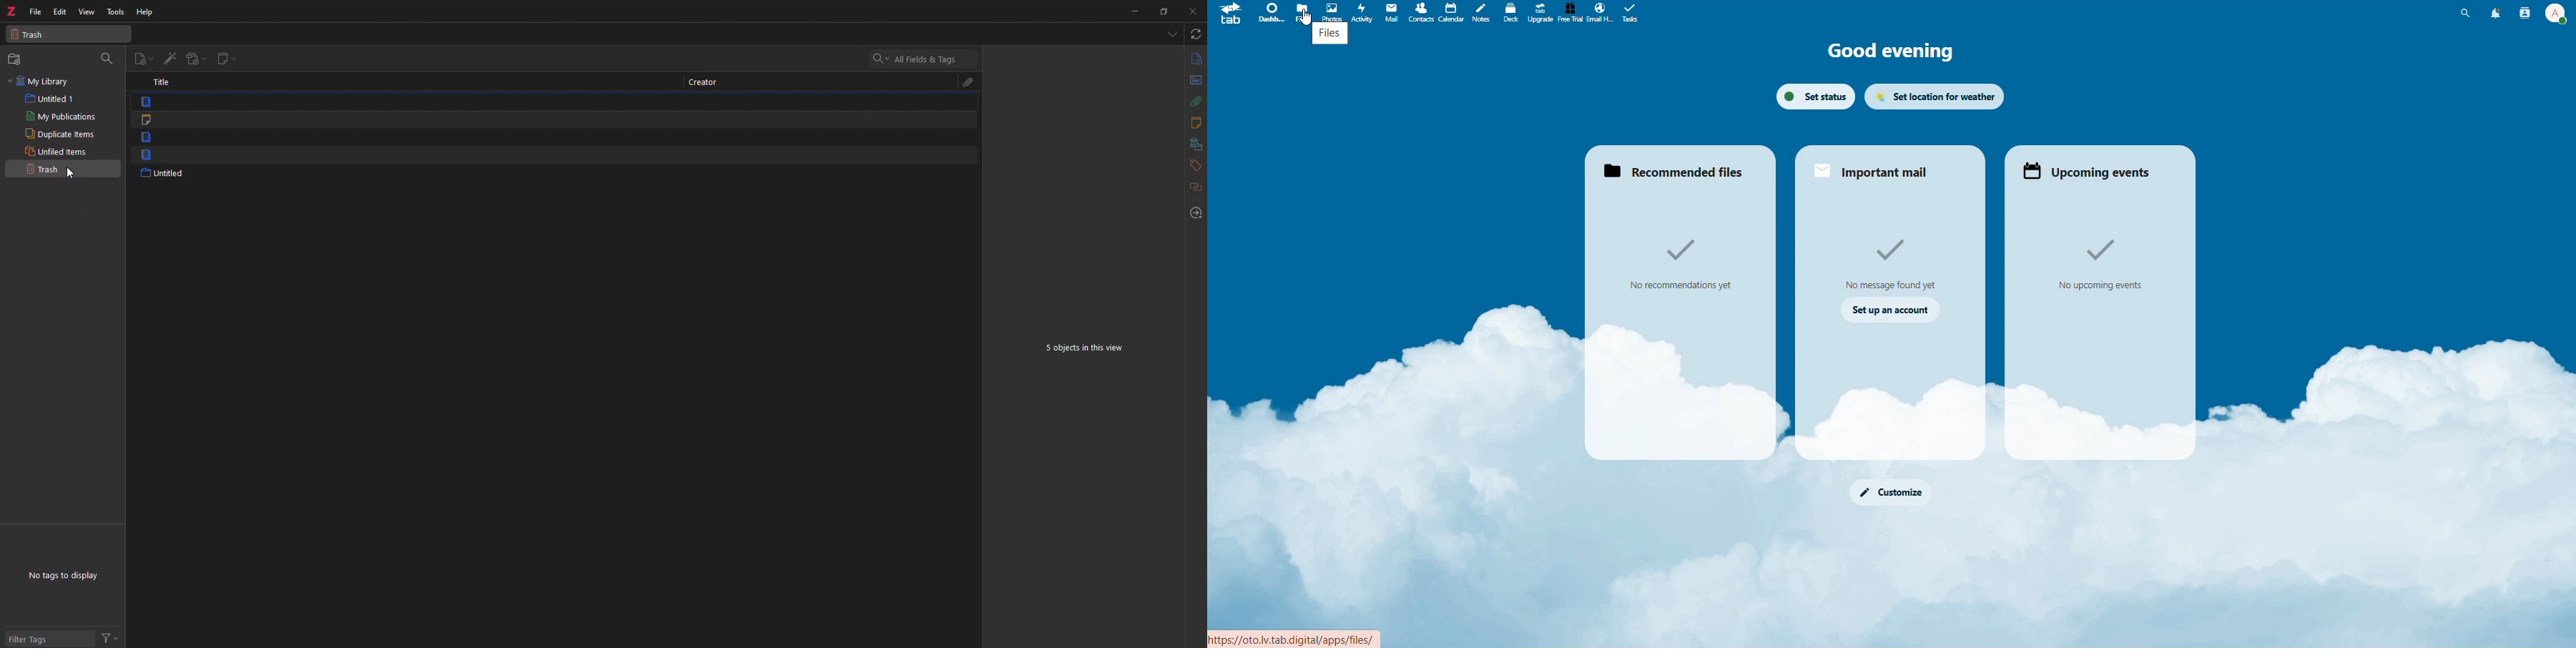 The height and width of the screenshot is (672, 2576). Describe the element at coordinates (1230, 18) in the screenshot. I see `logo` at that location.